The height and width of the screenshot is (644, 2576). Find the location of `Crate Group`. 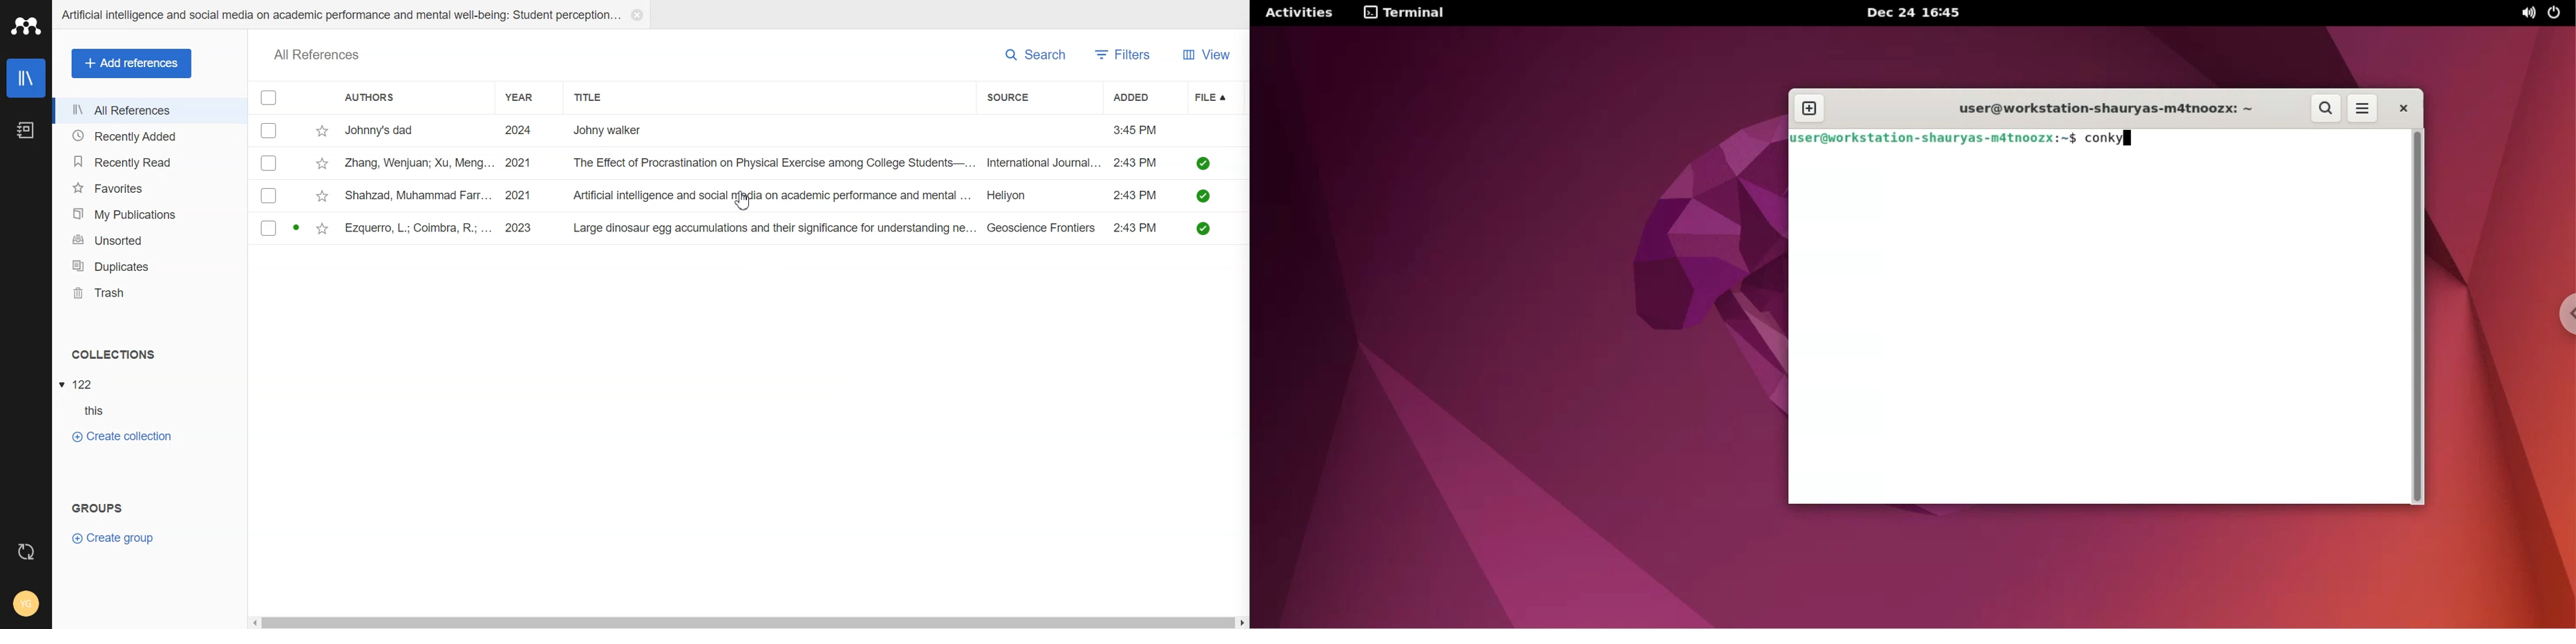

Crate Group is located at coordinates (113, 537).